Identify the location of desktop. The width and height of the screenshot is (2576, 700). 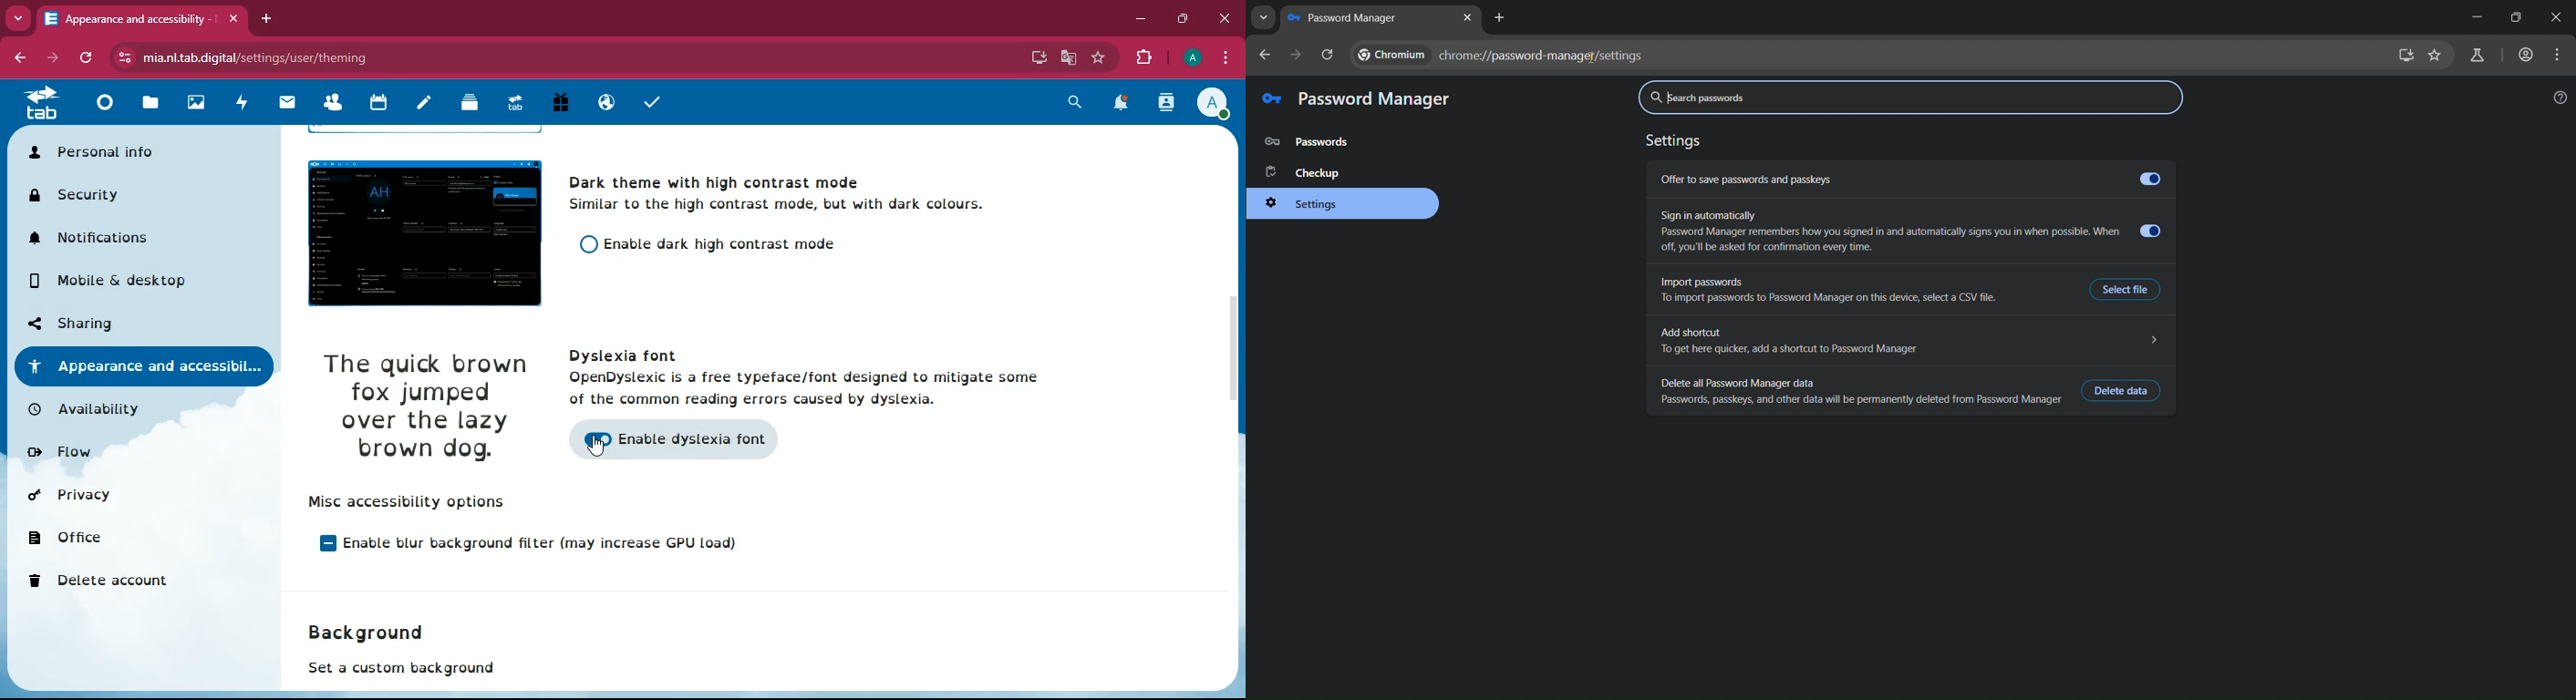
(1037, 59).